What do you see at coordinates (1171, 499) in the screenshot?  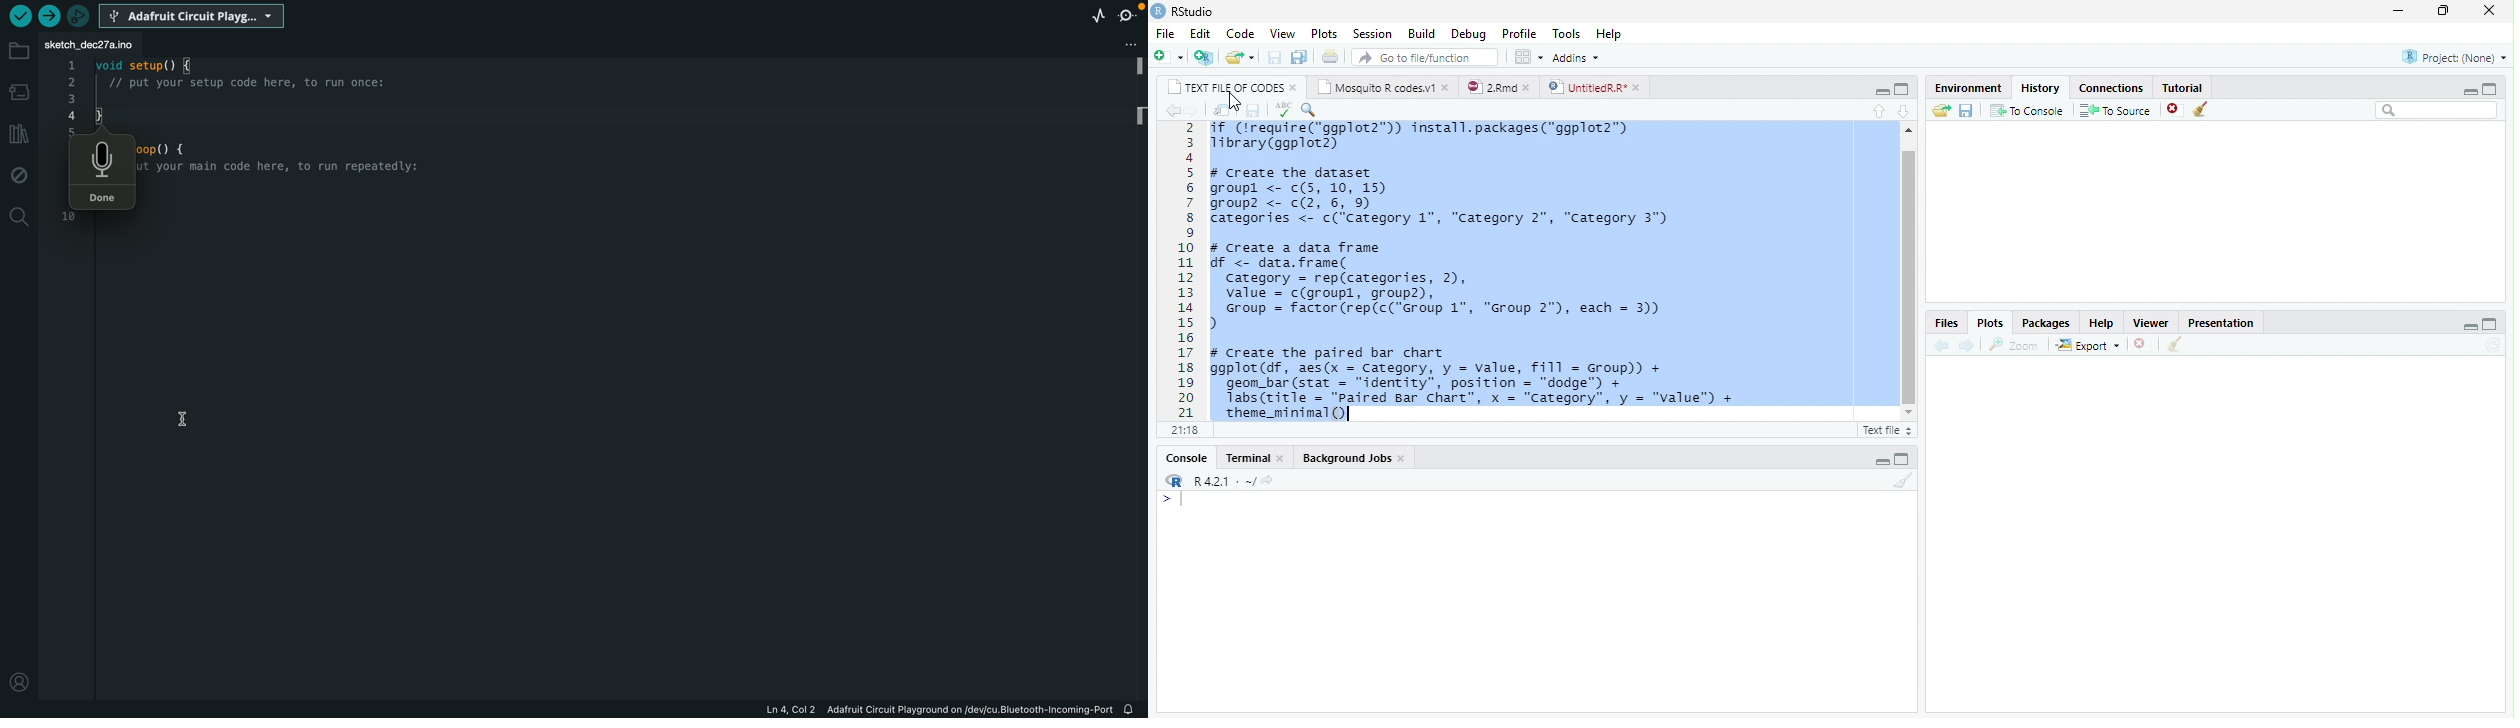 I see `typing` at bounding box center [1171, 499].